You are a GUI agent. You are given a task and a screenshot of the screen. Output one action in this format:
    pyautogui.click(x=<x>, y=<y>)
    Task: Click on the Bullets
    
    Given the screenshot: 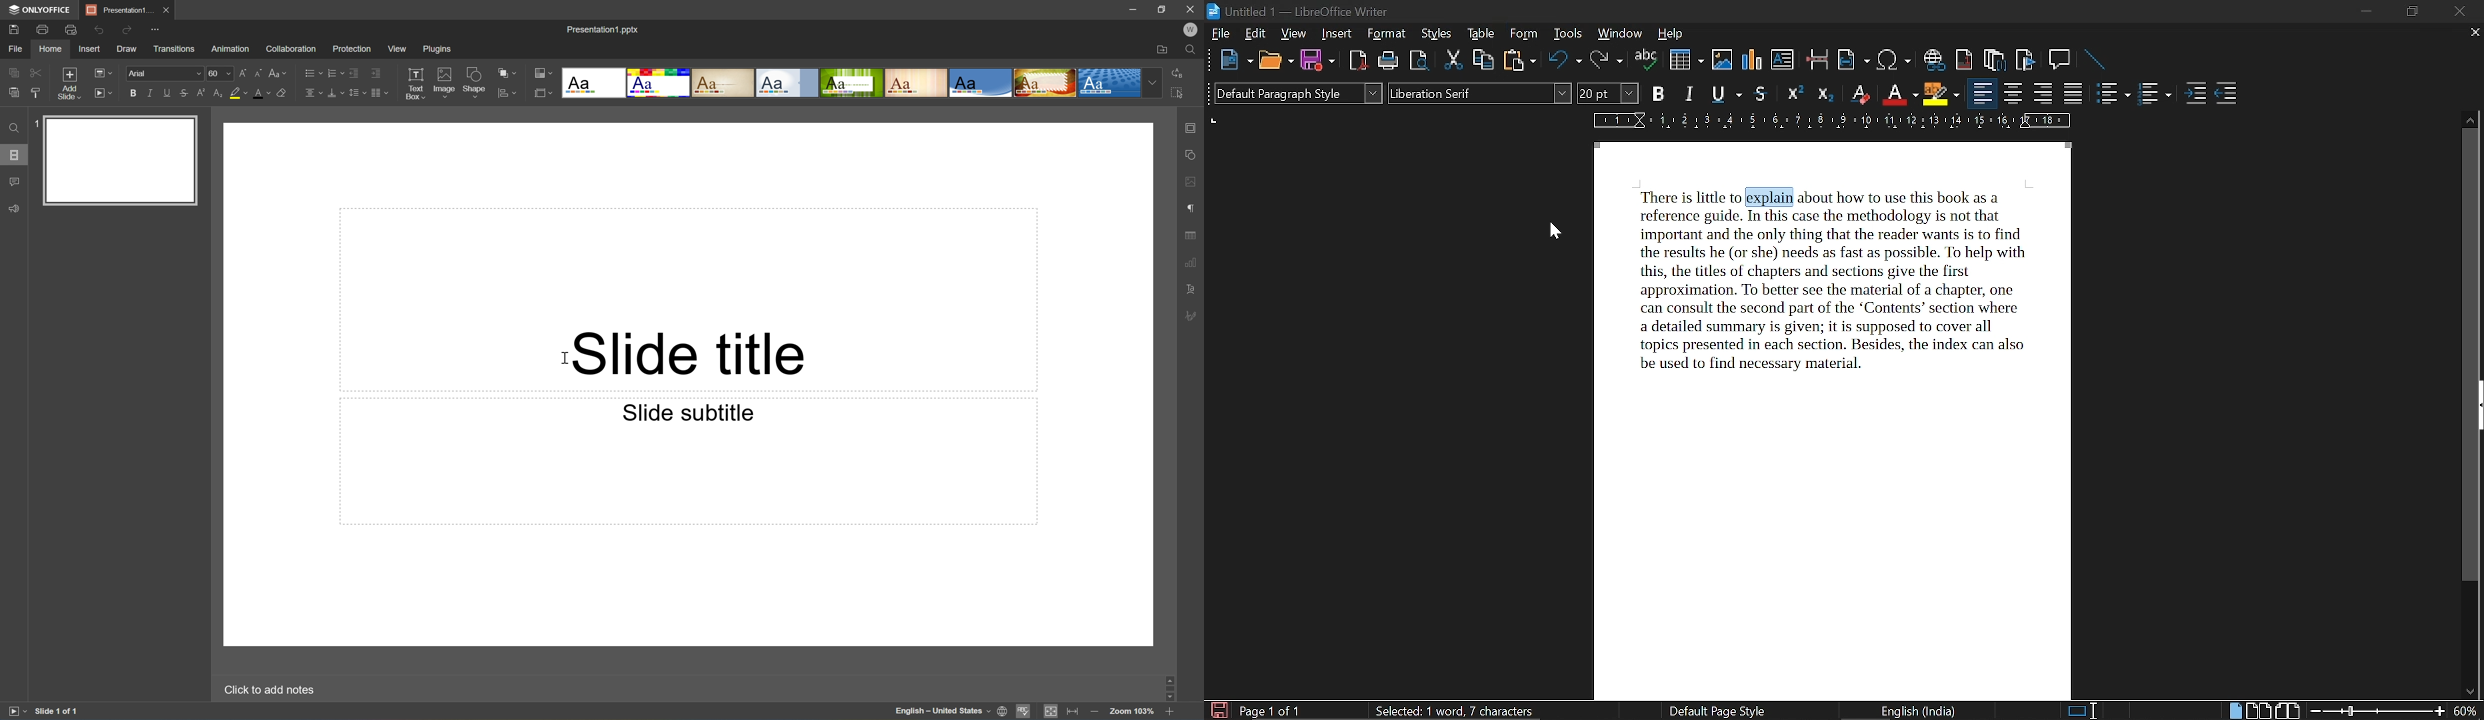 What is the action you would take?
    pyautogui.click(x=312, y=72)
    